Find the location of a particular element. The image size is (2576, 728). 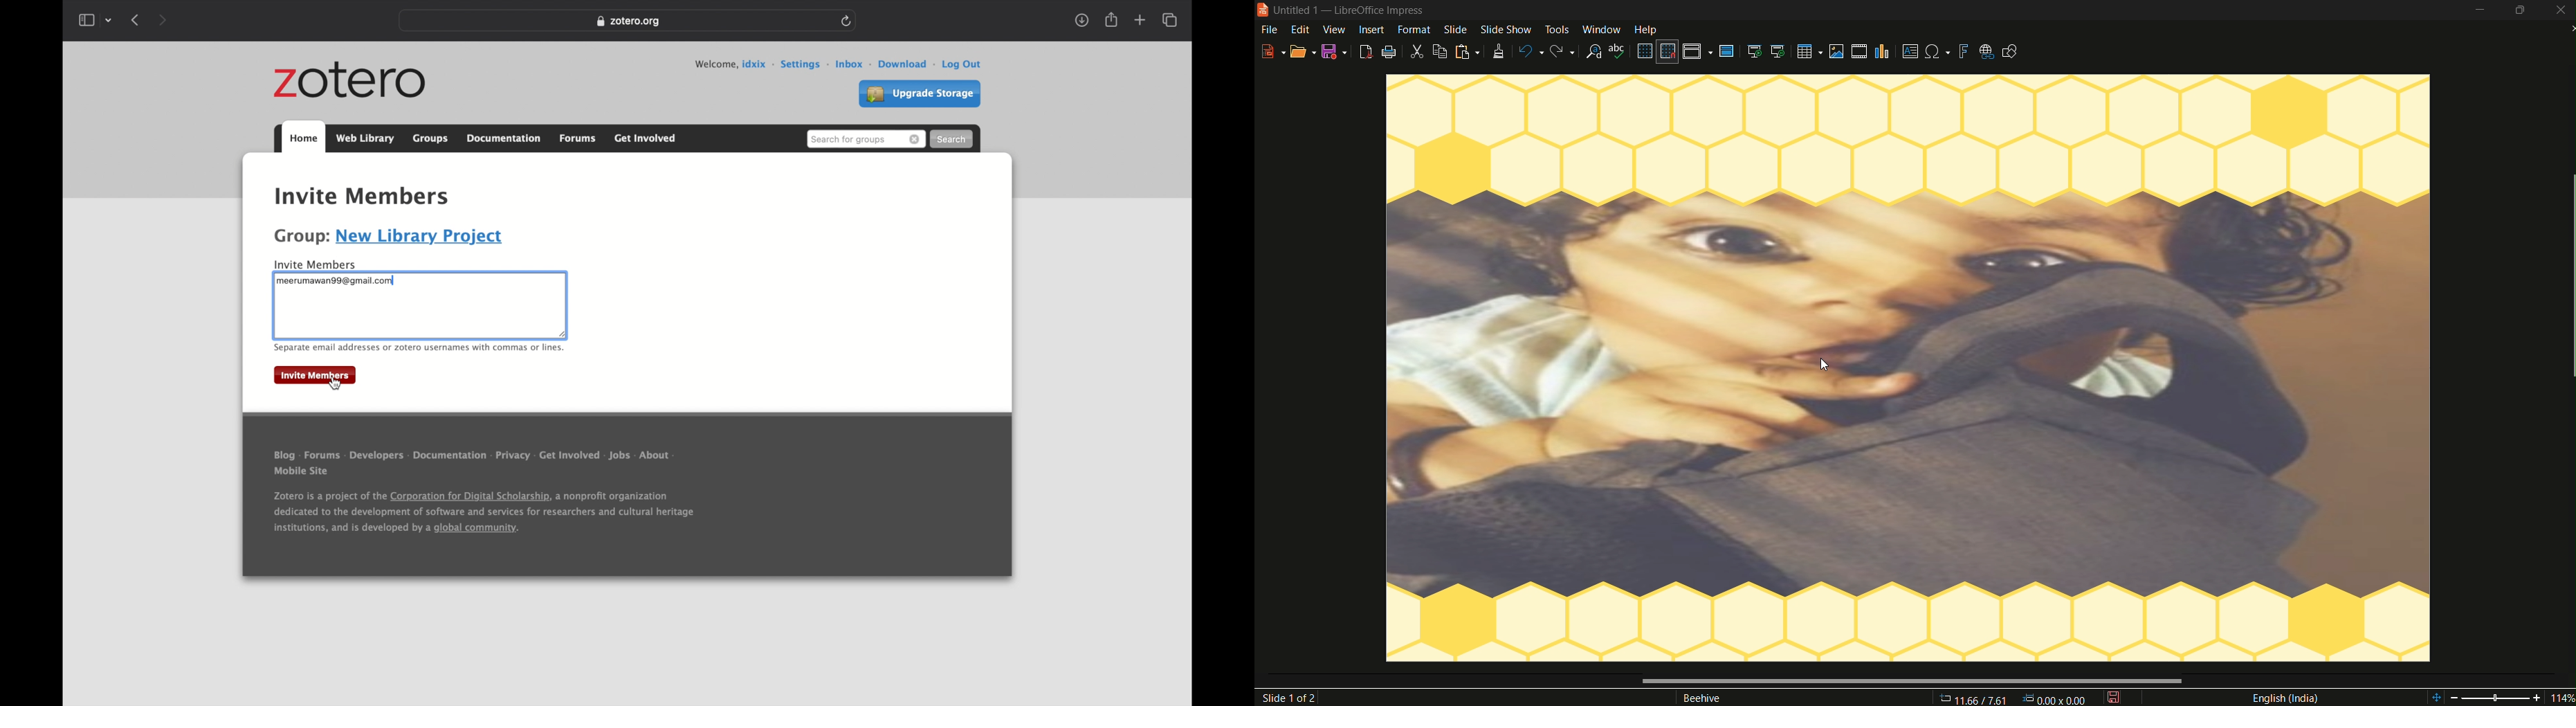

inbox is located at coordinates (853, 63).